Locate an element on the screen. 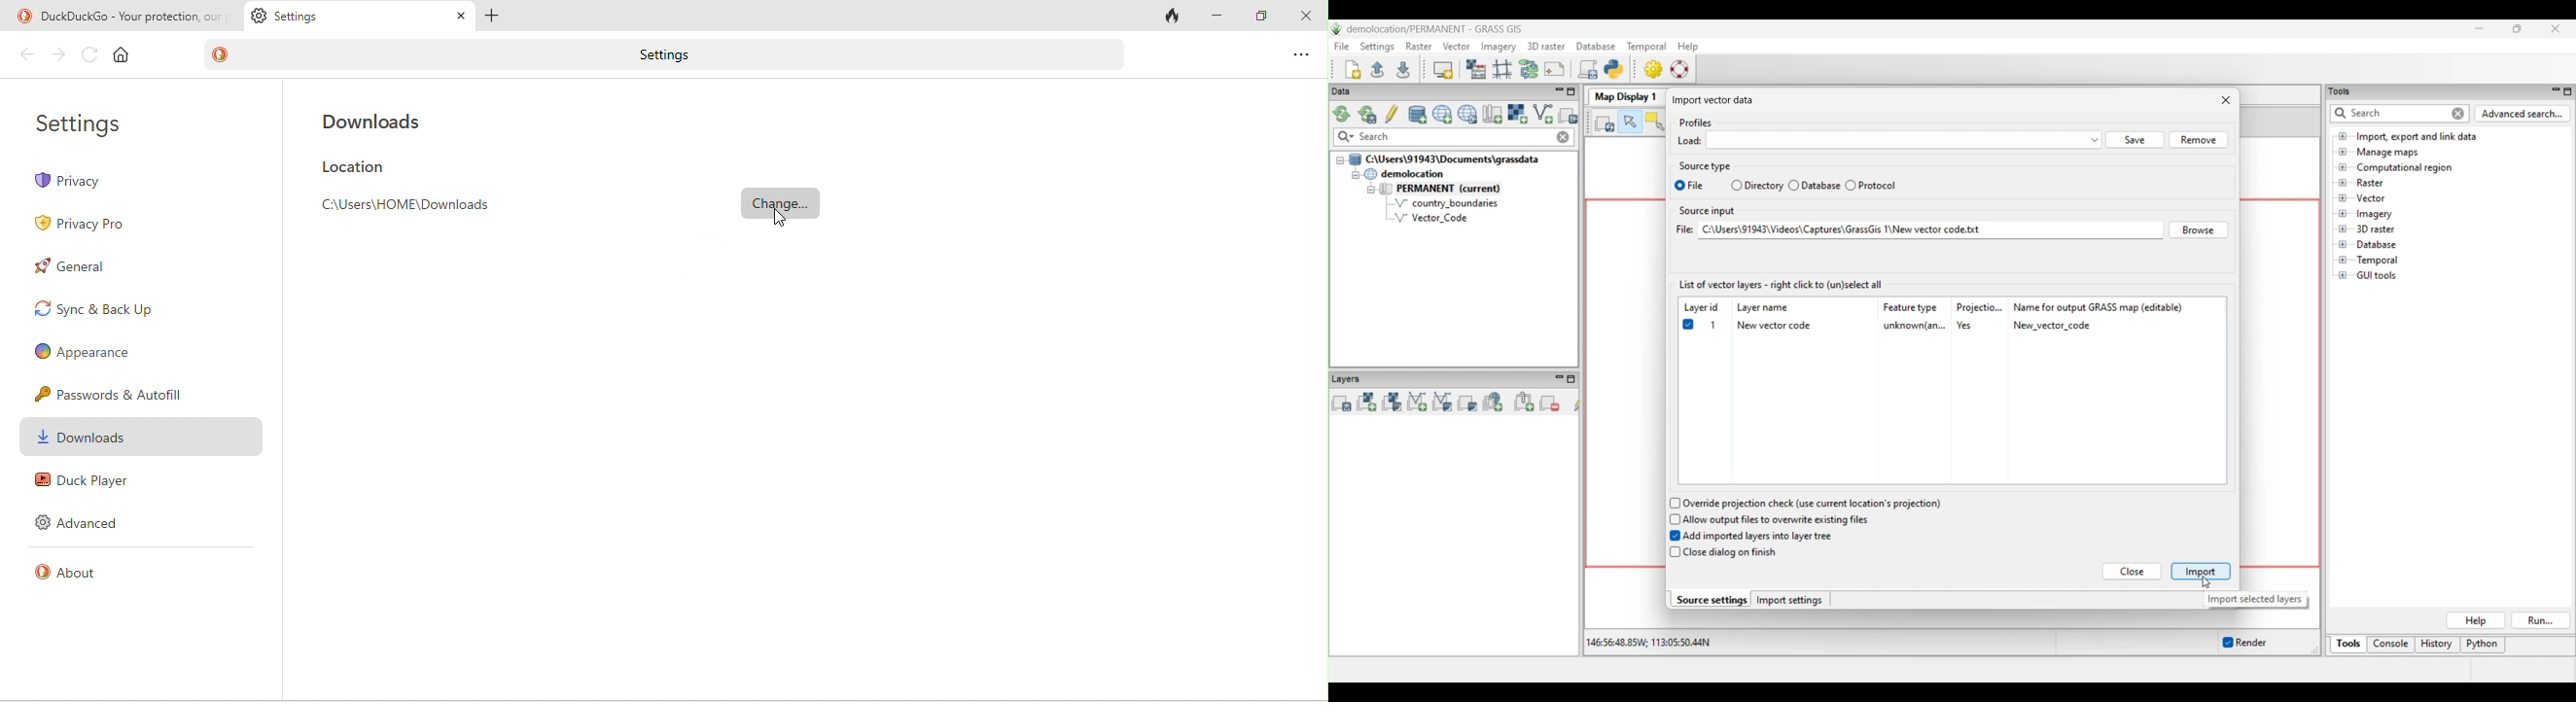  settings is located at coordinates (669, 53).